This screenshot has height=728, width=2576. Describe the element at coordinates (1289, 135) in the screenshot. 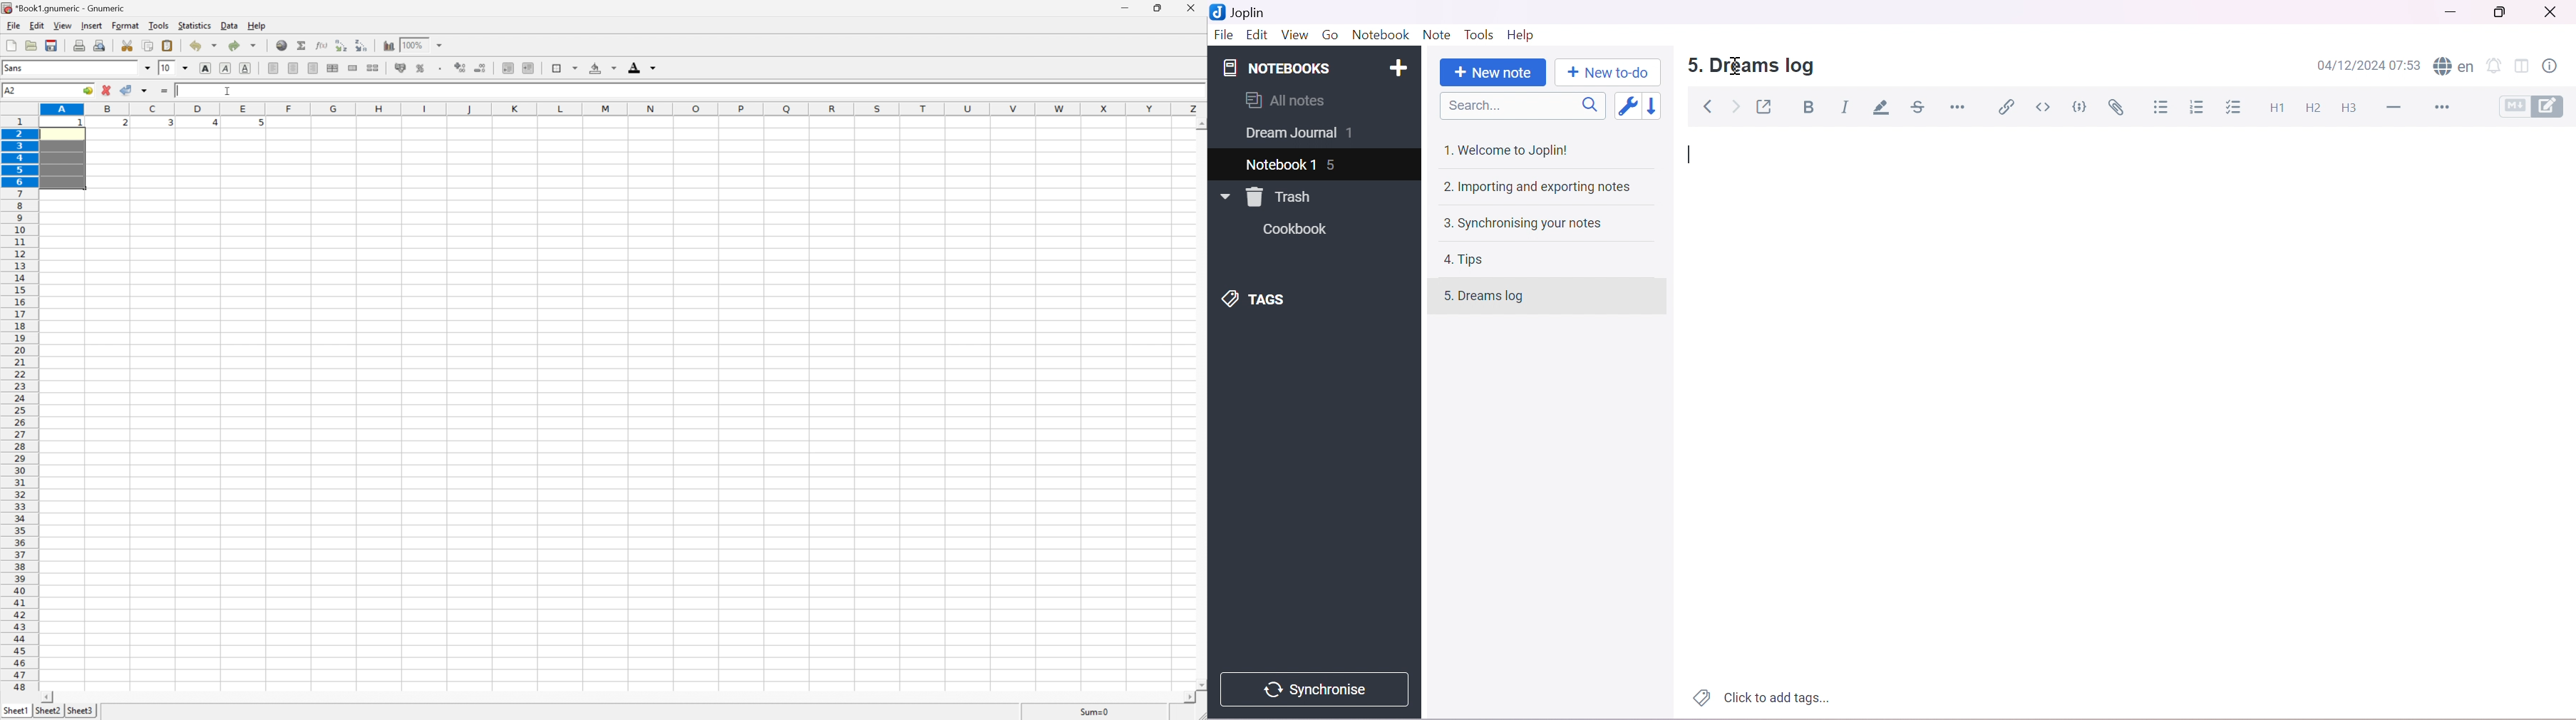

I see `Dream Journal` at that location.